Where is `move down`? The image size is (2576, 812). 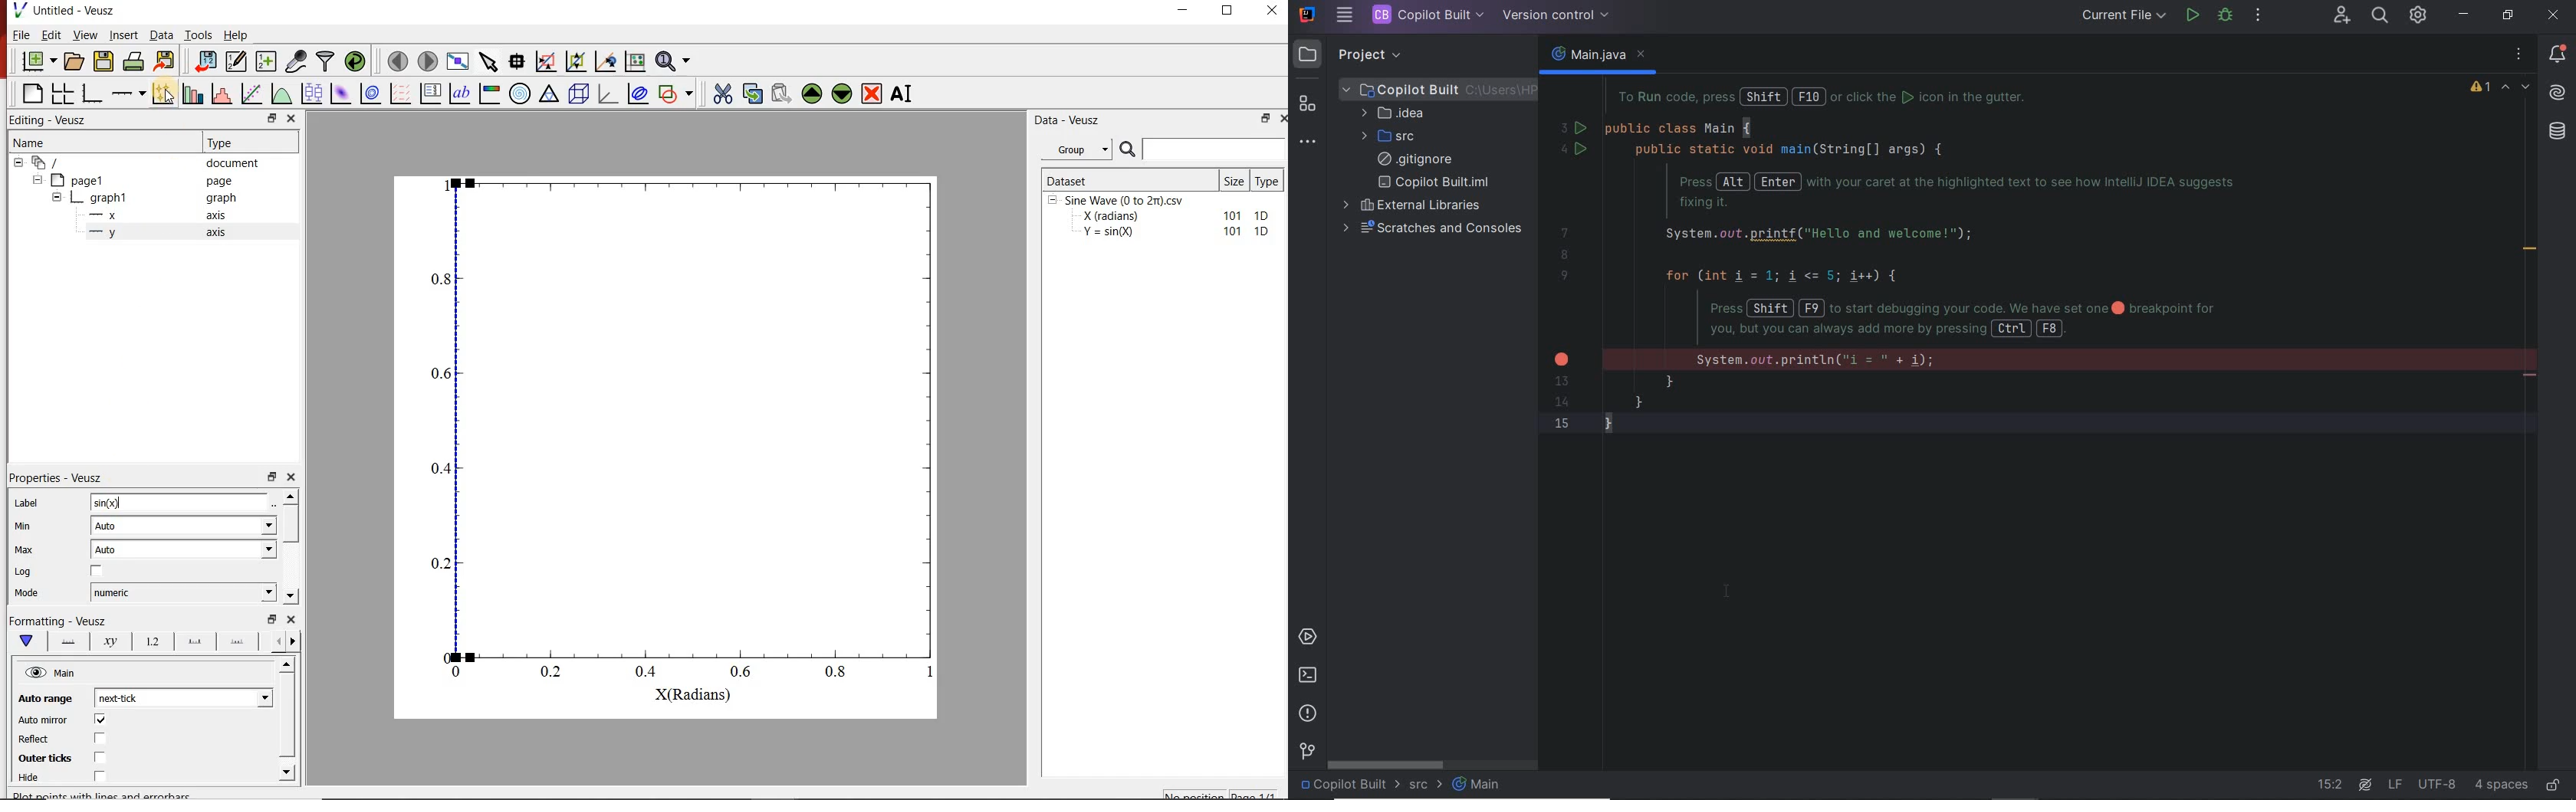
move down is located at coordinates (843, 95).